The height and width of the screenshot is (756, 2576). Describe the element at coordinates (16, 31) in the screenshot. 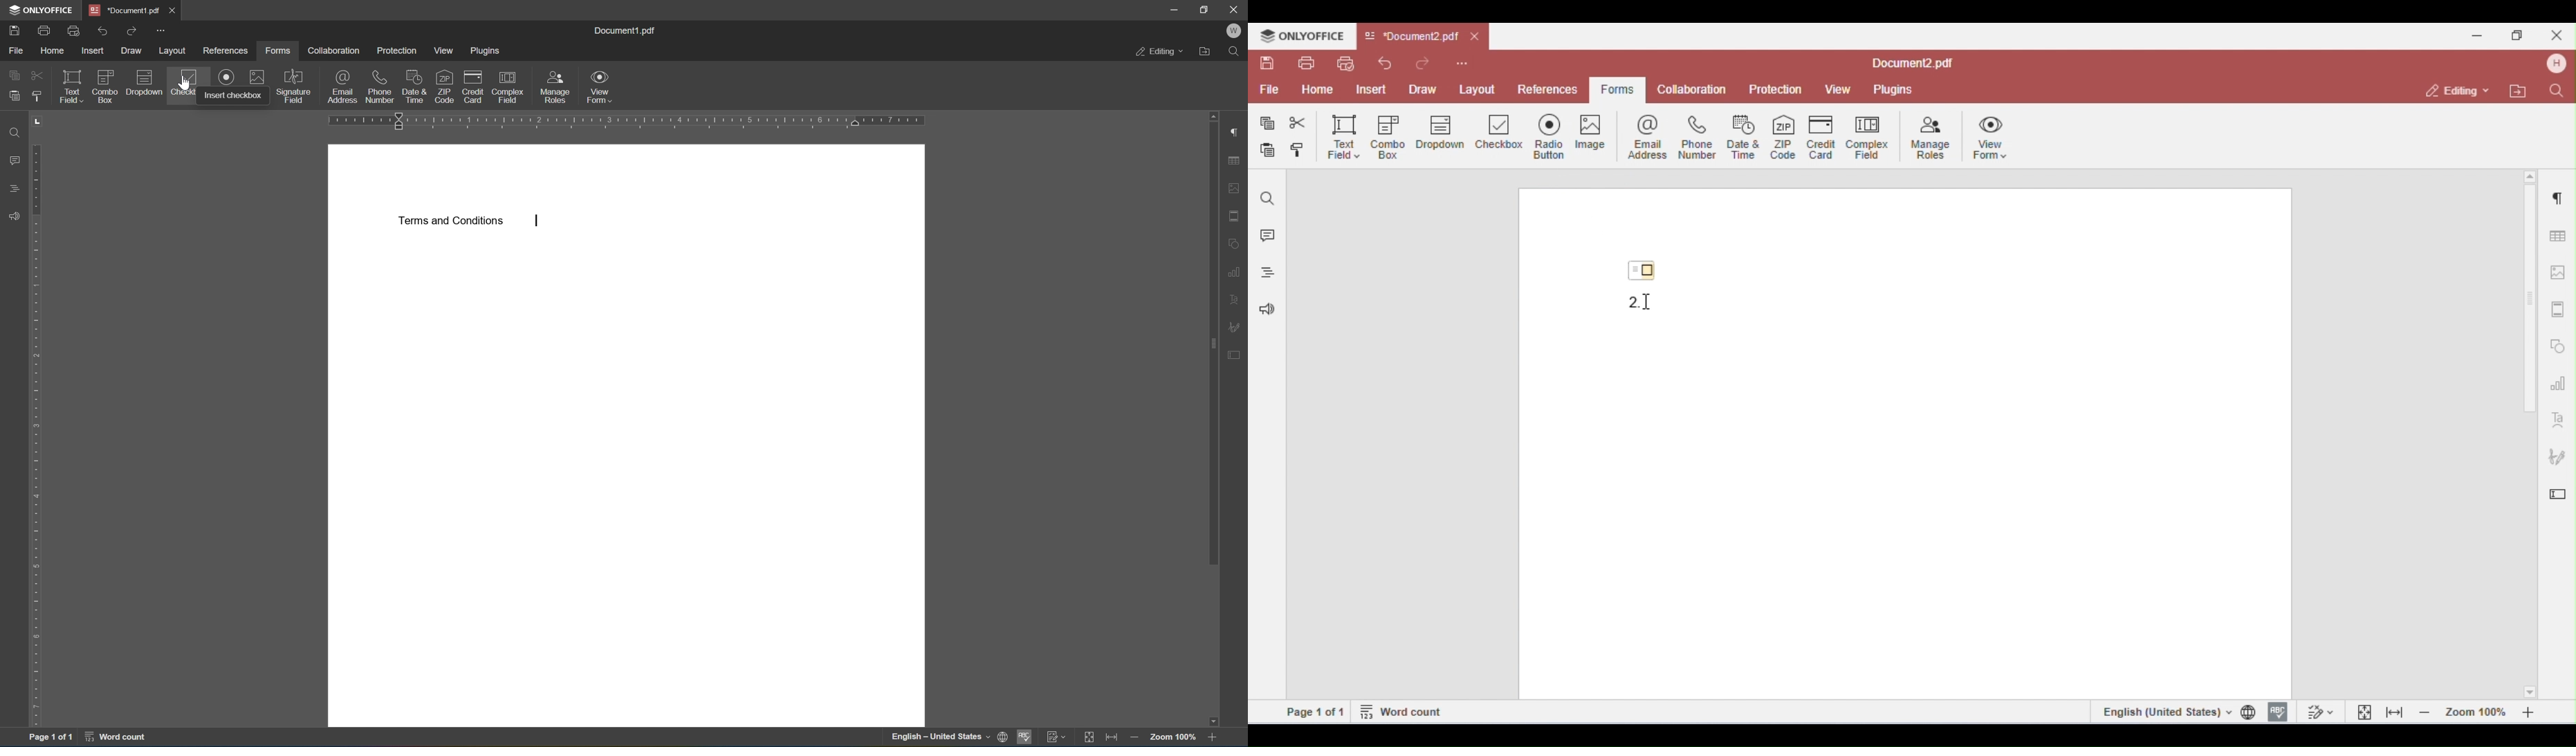

I see `save` at that location.